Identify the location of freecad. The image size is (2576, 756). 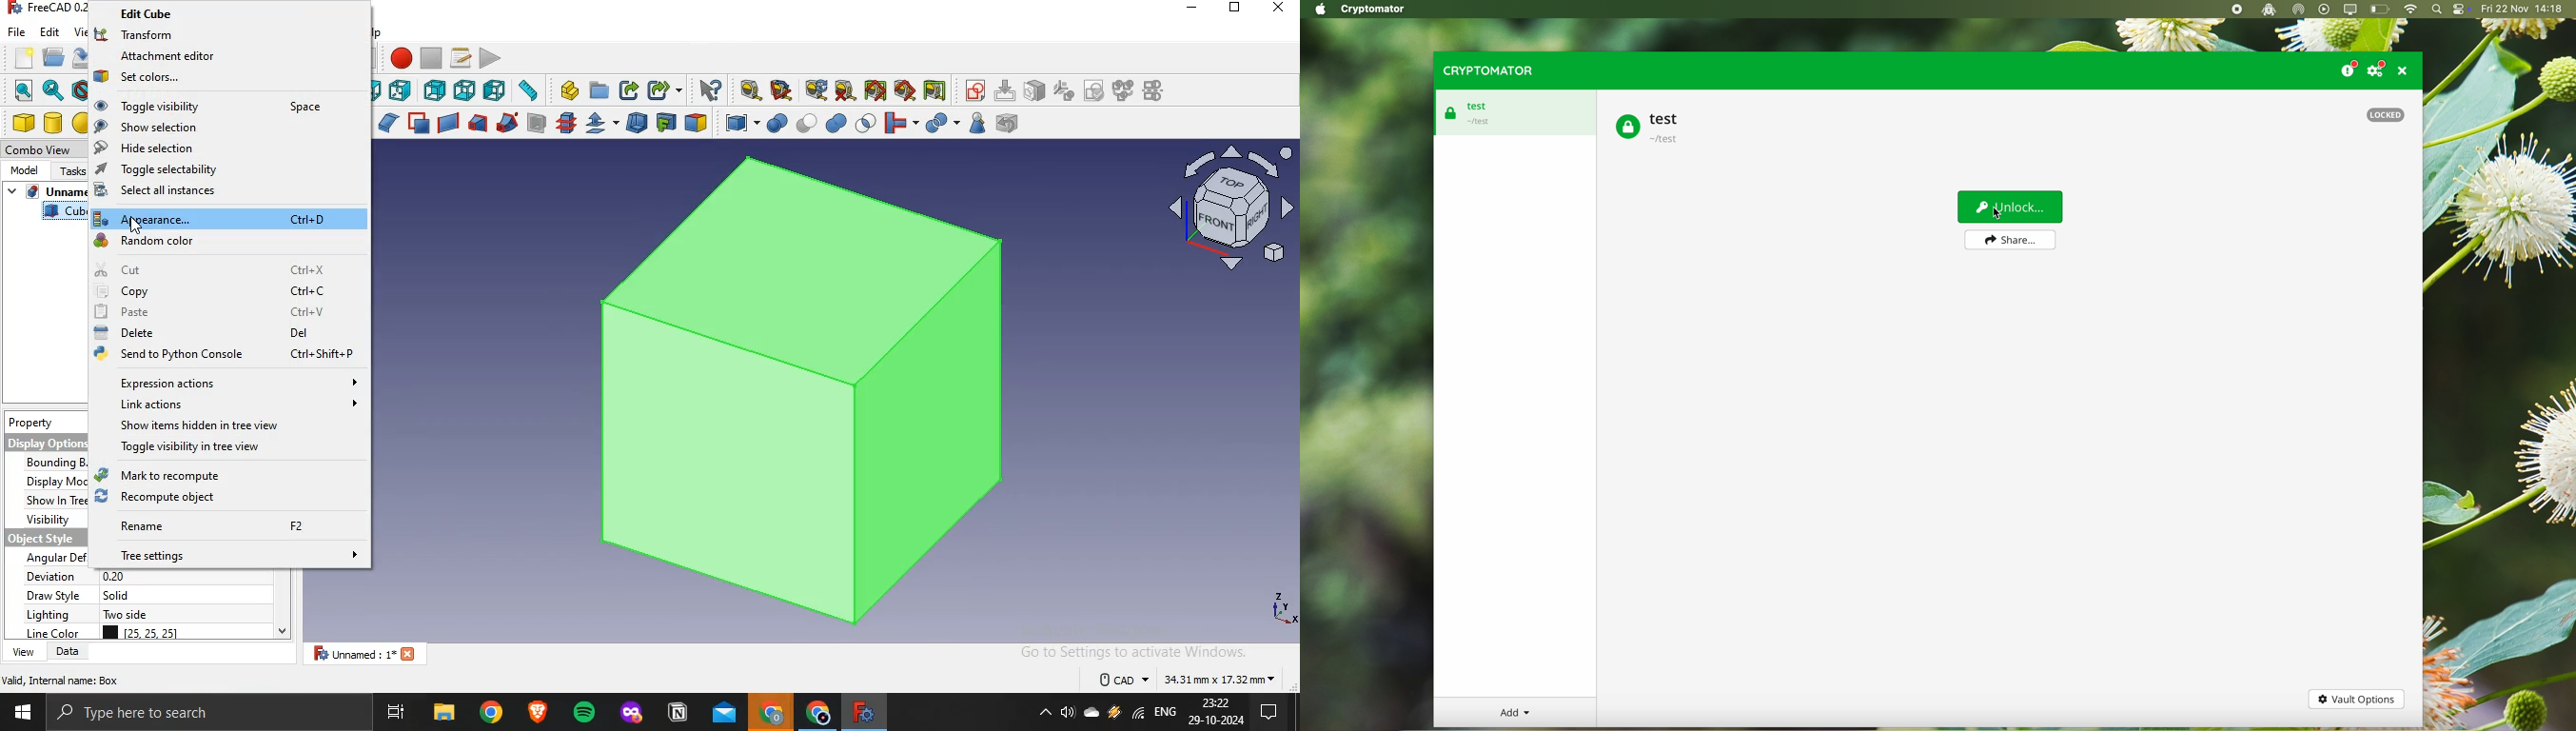
(861, 712).